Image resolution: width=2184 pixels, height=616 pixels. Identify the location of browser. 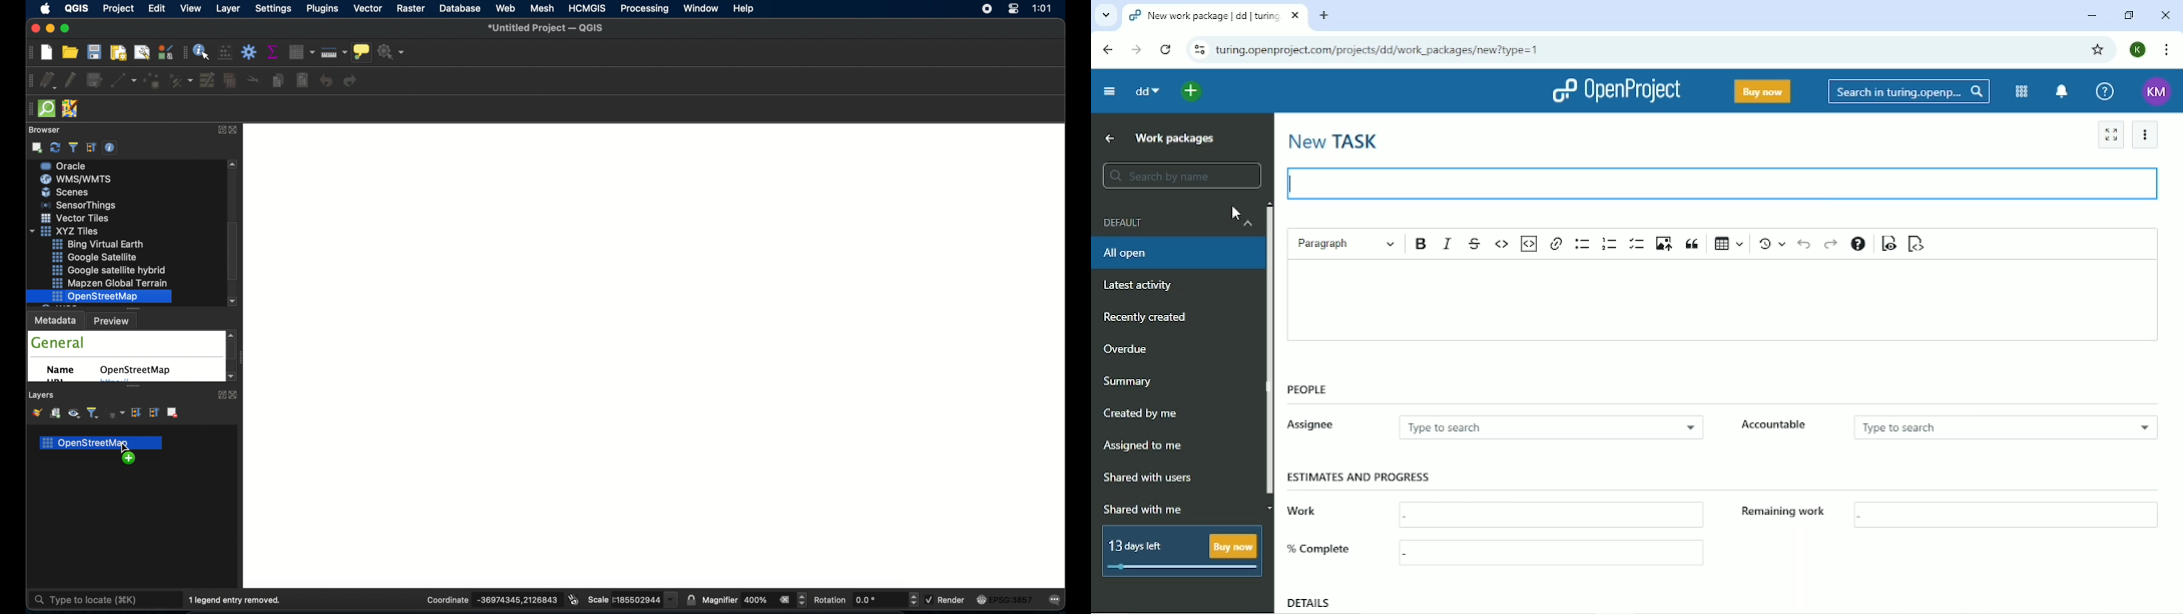
(43, 130).